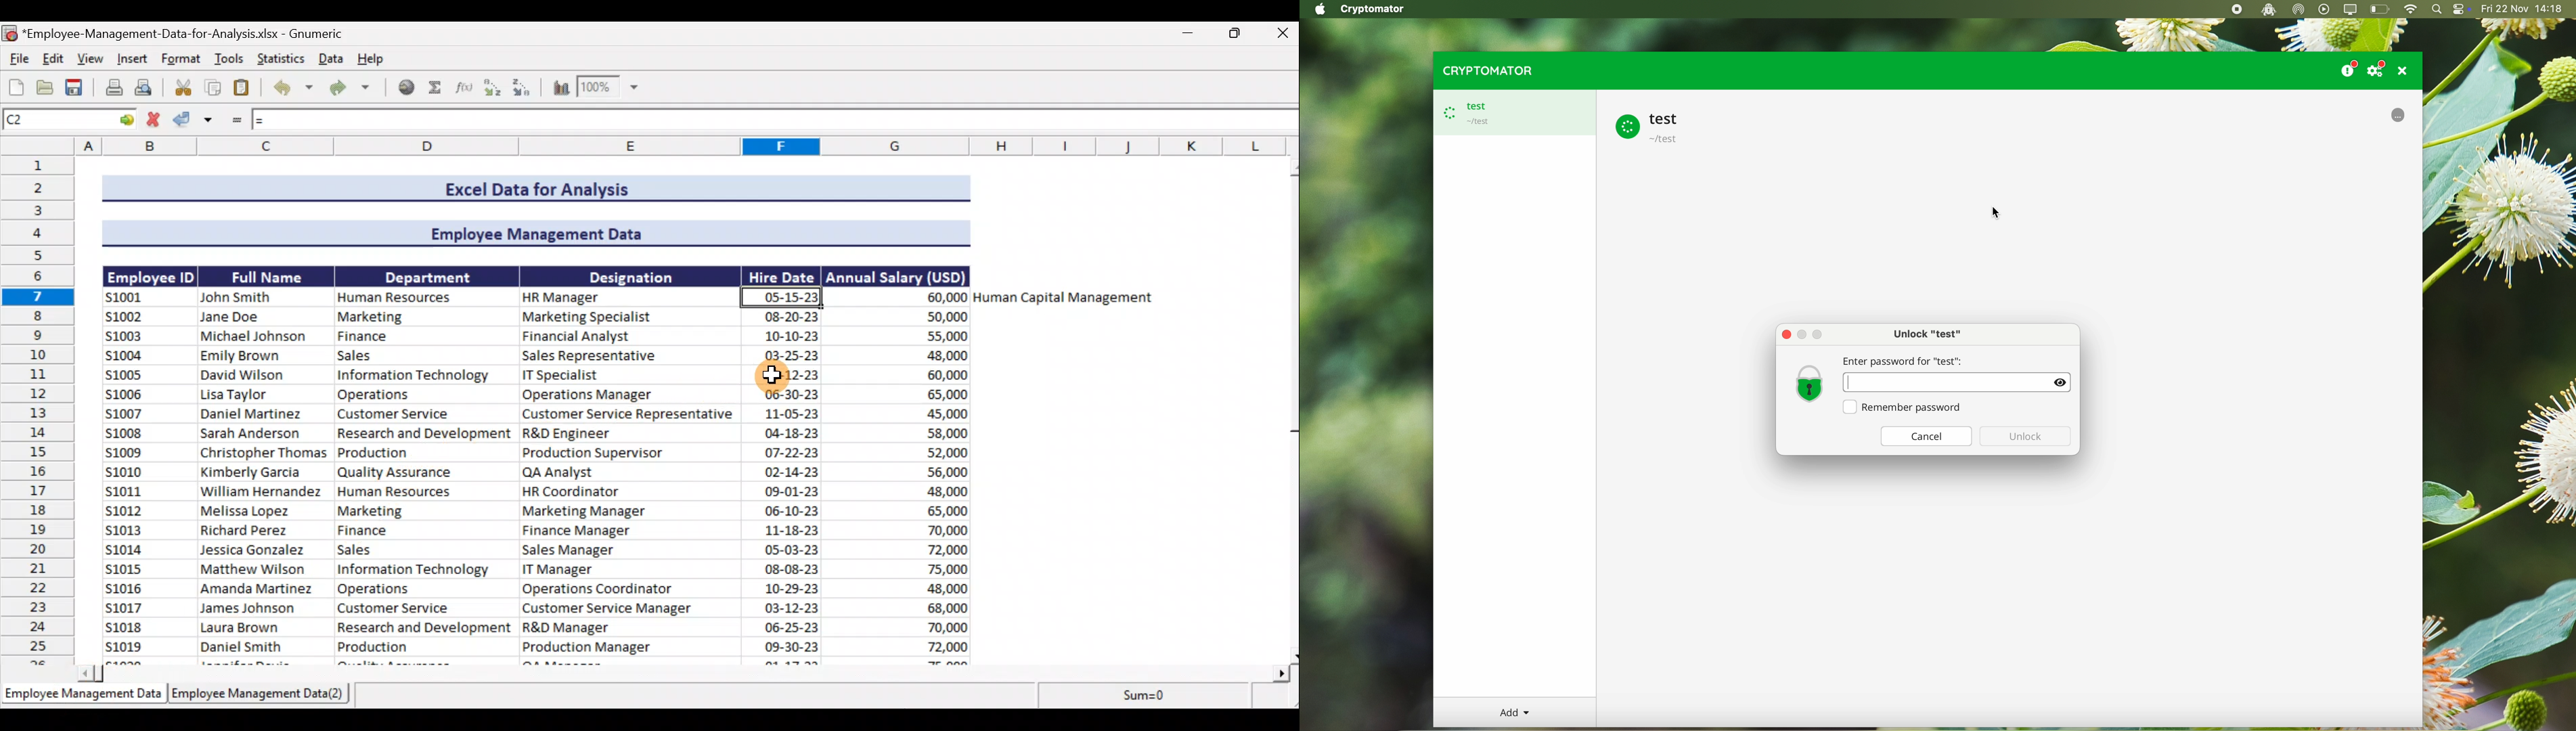 This screenshot has width=2576, height=756. What do you see at coordinates (1241, 33) in the screenshot?
I see `Maximise` at bounding box center [1241, 33].